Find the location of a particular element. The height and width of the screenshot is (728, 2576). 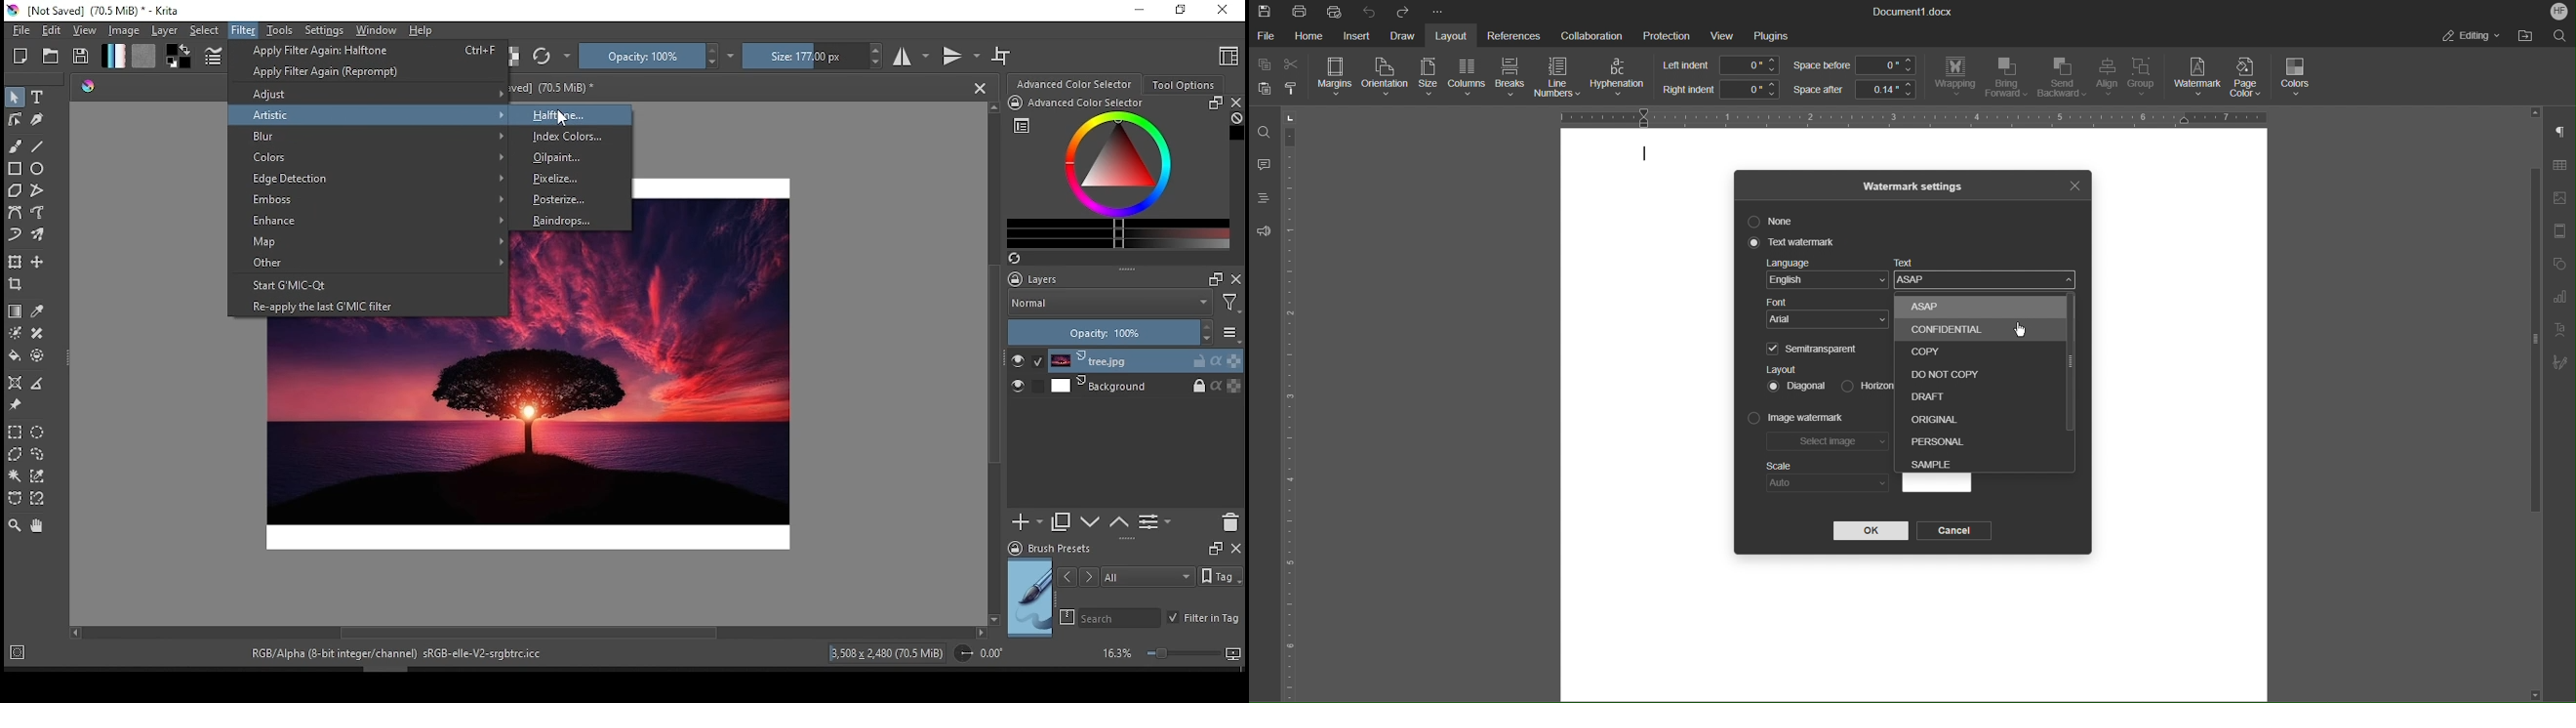

bezier path tool is located at coordinates (16, 213).